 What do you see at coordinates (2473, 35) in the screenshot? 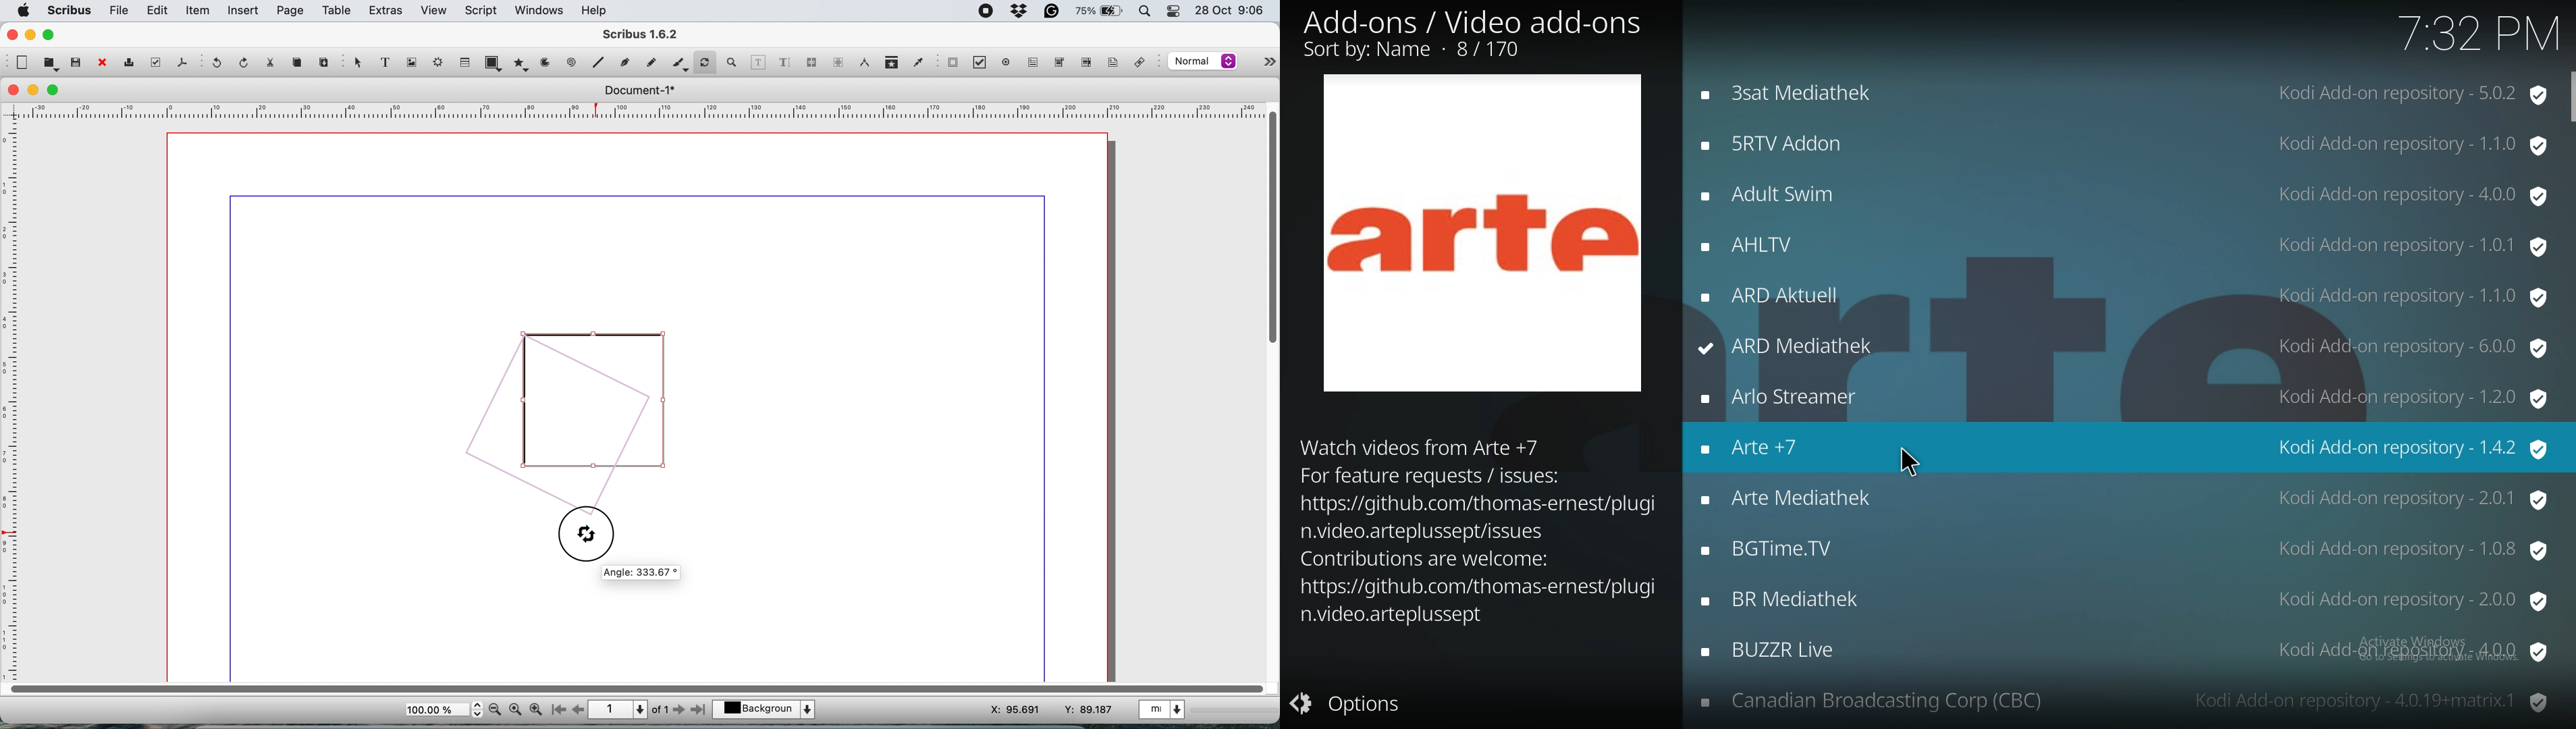
I see `time` at bounding box center [2473, 35].